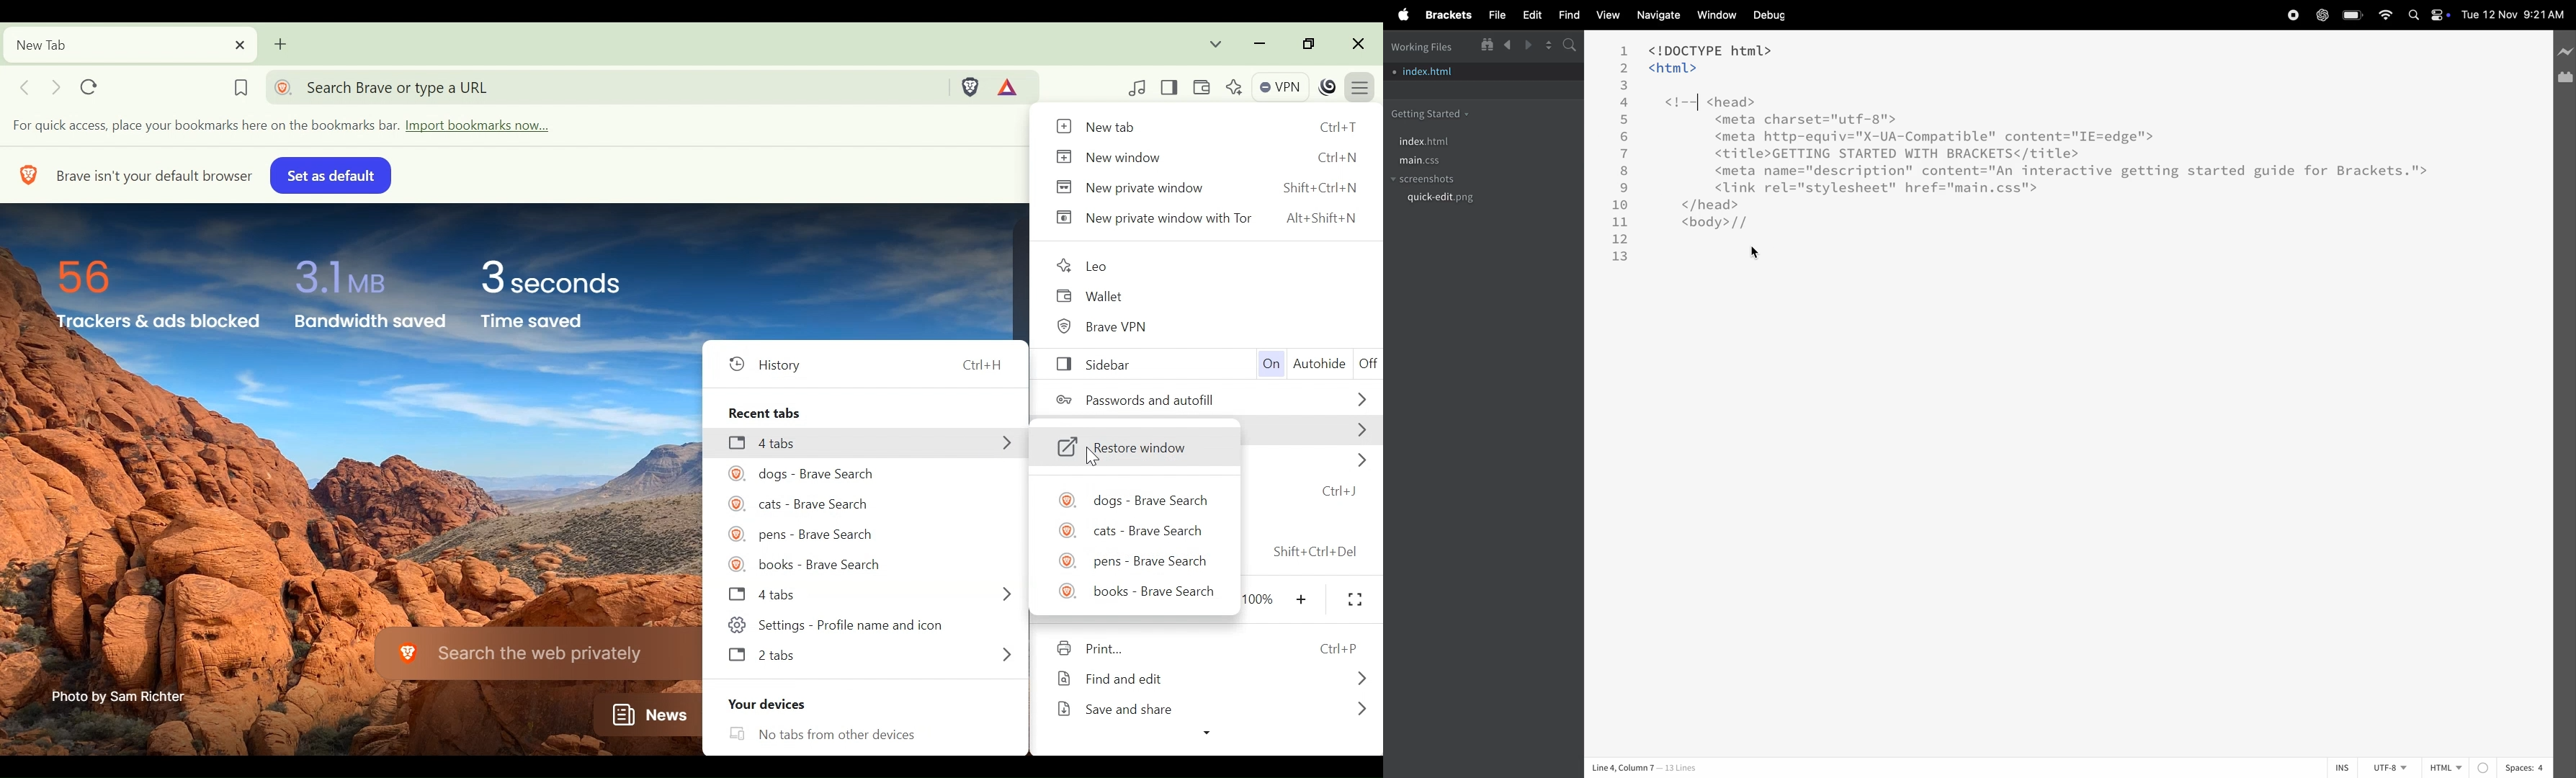 This screenshot has width=2576, height=784. What do you see at coordinates (1526, 45) in the screenshot?
I see `forward` at bounding box center [1526, 45].